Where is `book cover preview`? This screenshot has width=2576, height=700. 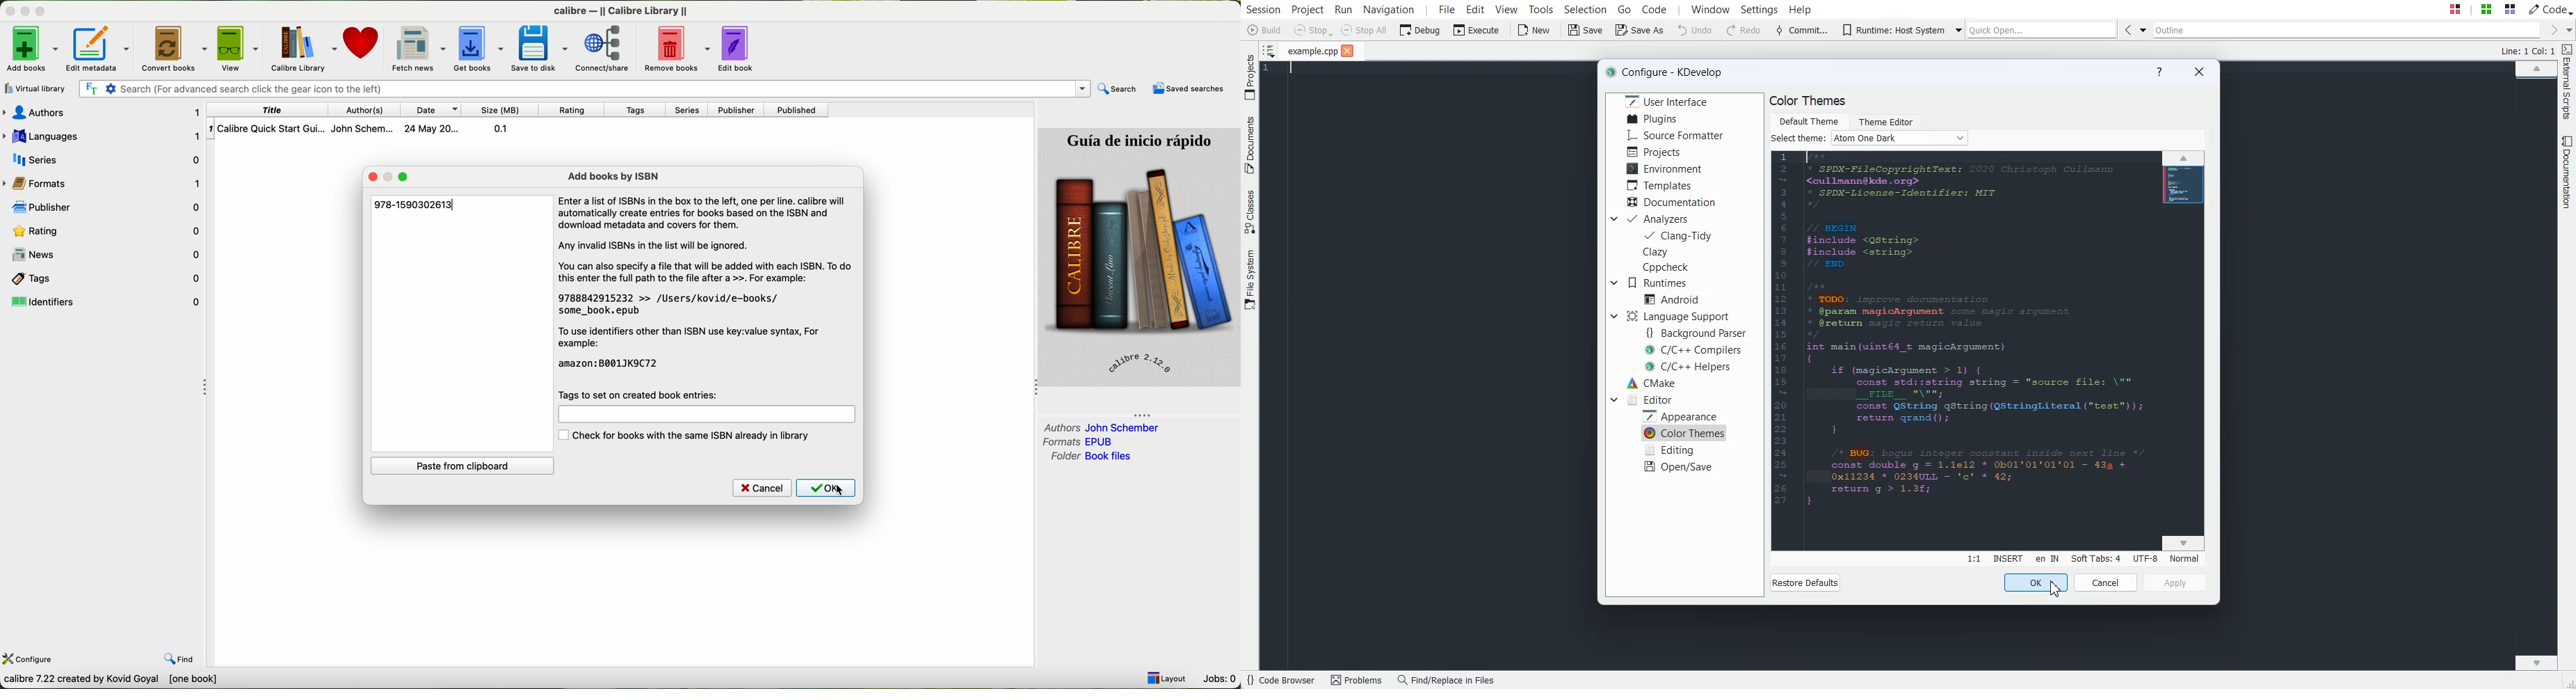 book cover preview is located at coordinates (1140, 257).